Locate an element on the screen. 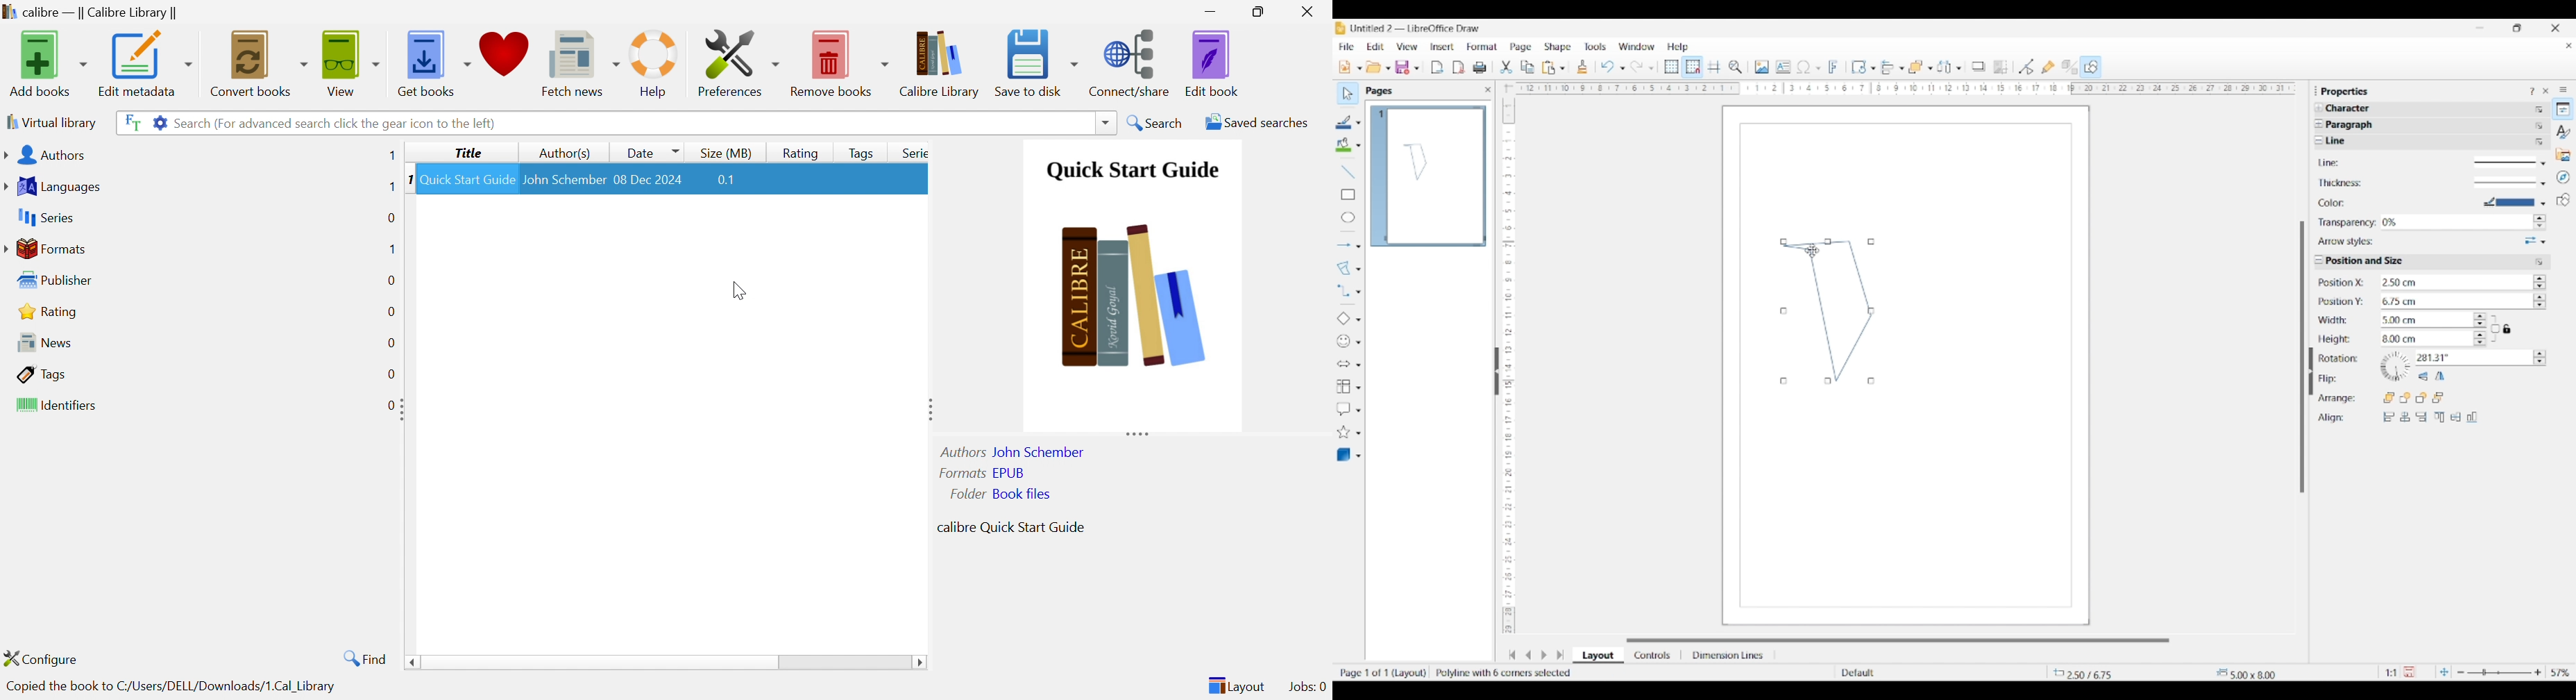  Crop image is located at coordinates (2001, 67).